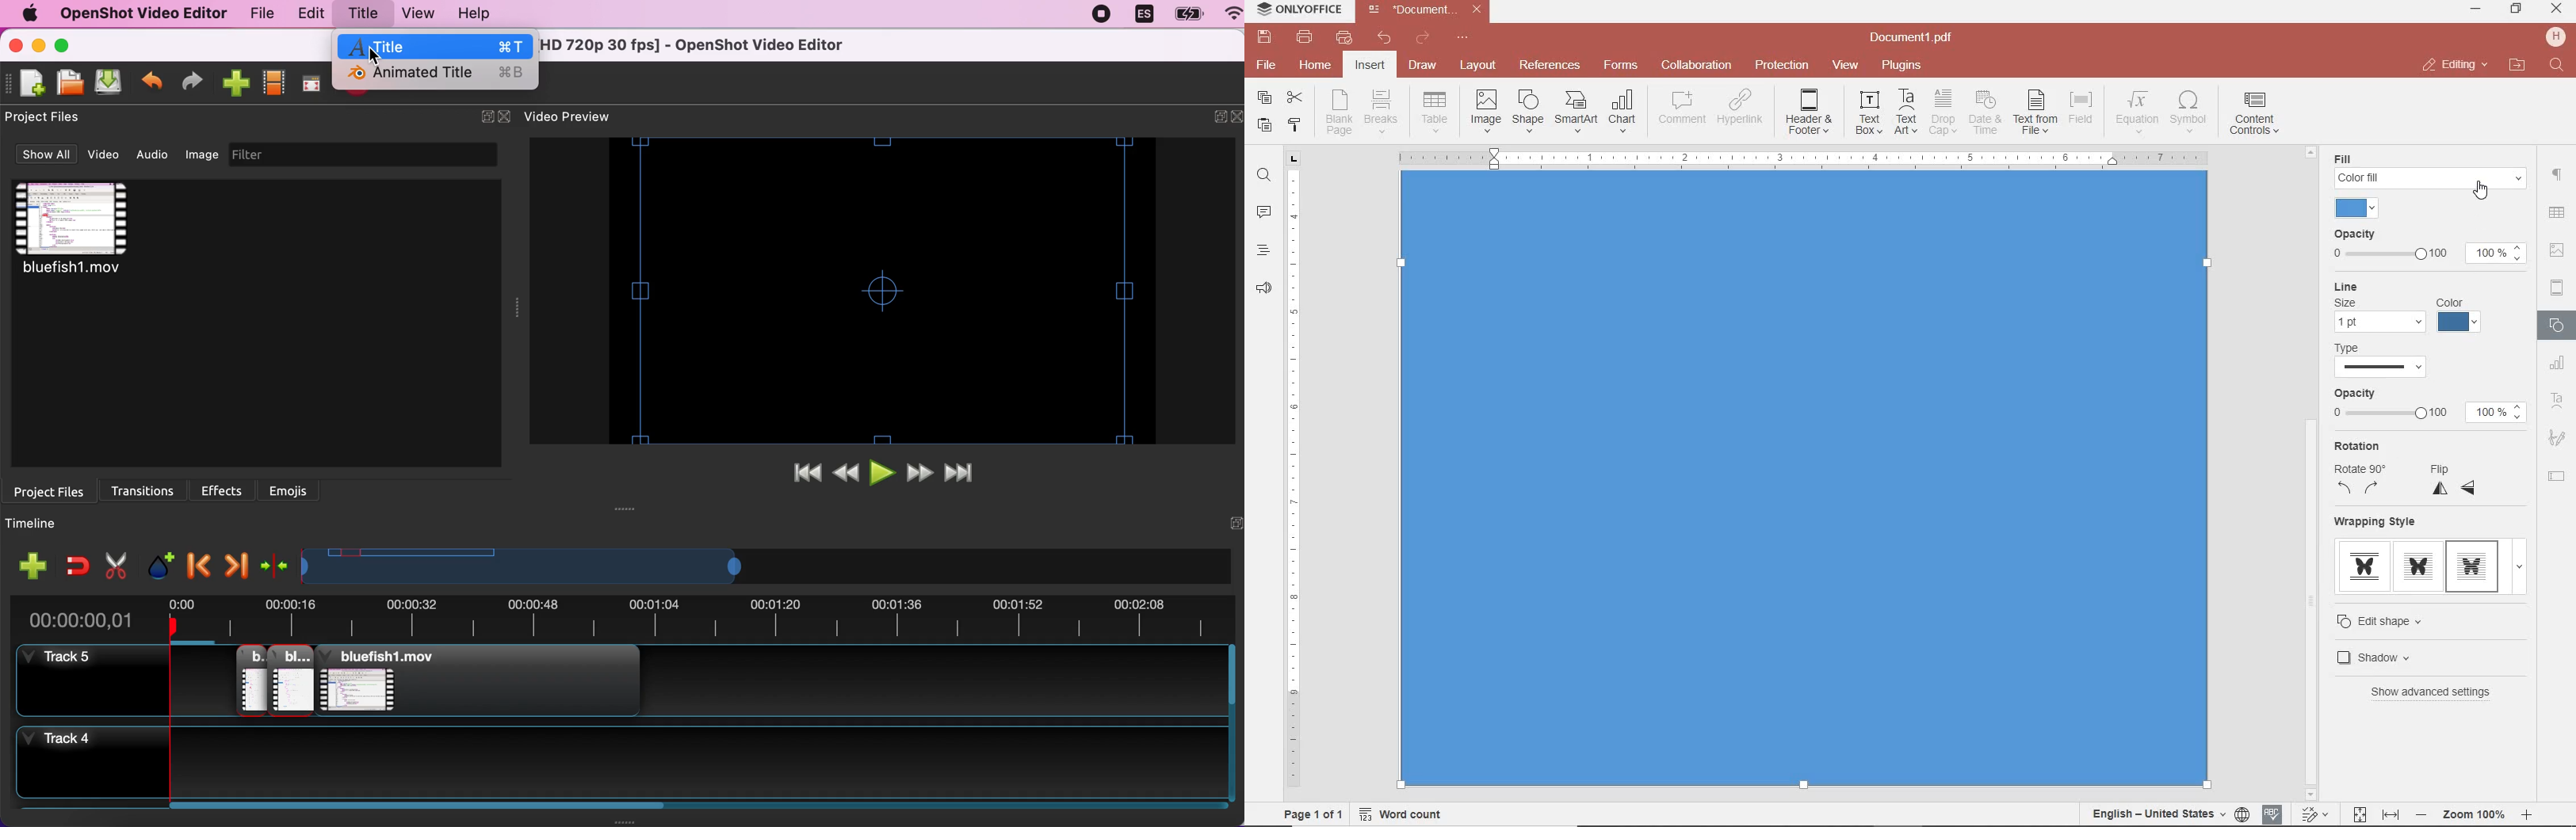 The image size is (2576, 840). I want to click on track 5, so click(86, 679).